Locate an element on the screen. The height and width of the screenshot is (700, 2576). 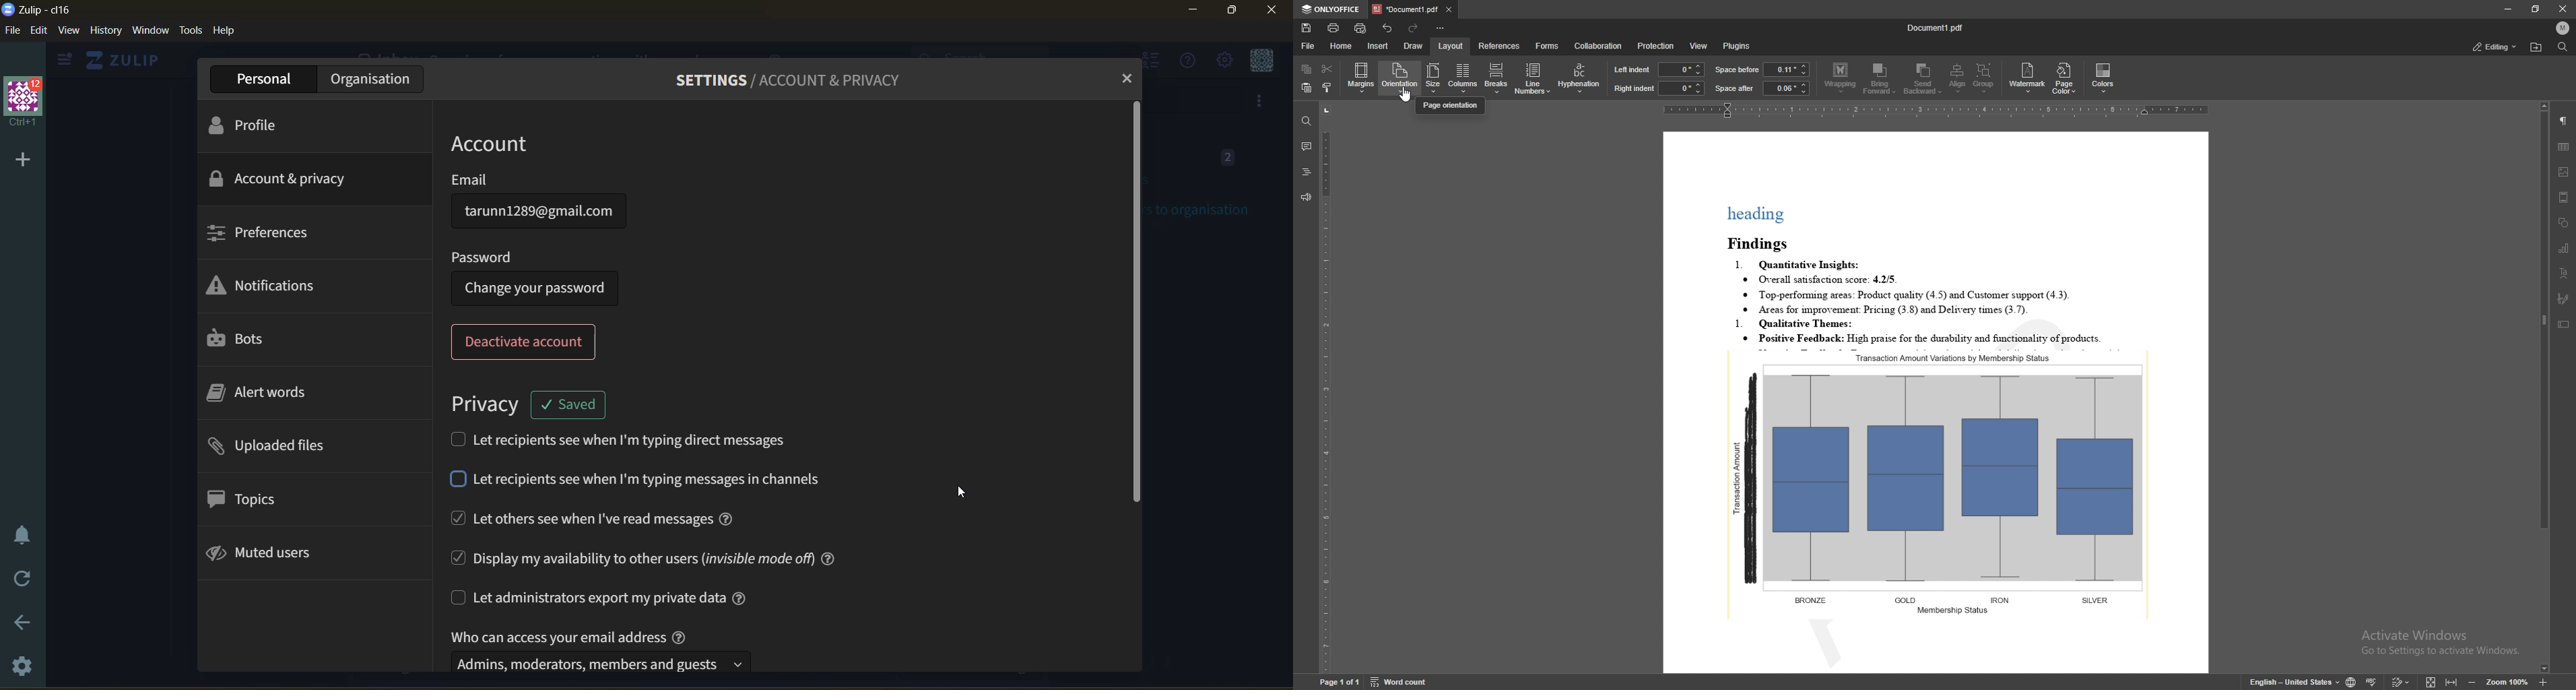
vertical scroll bar is located at coordinates (1133, 304).